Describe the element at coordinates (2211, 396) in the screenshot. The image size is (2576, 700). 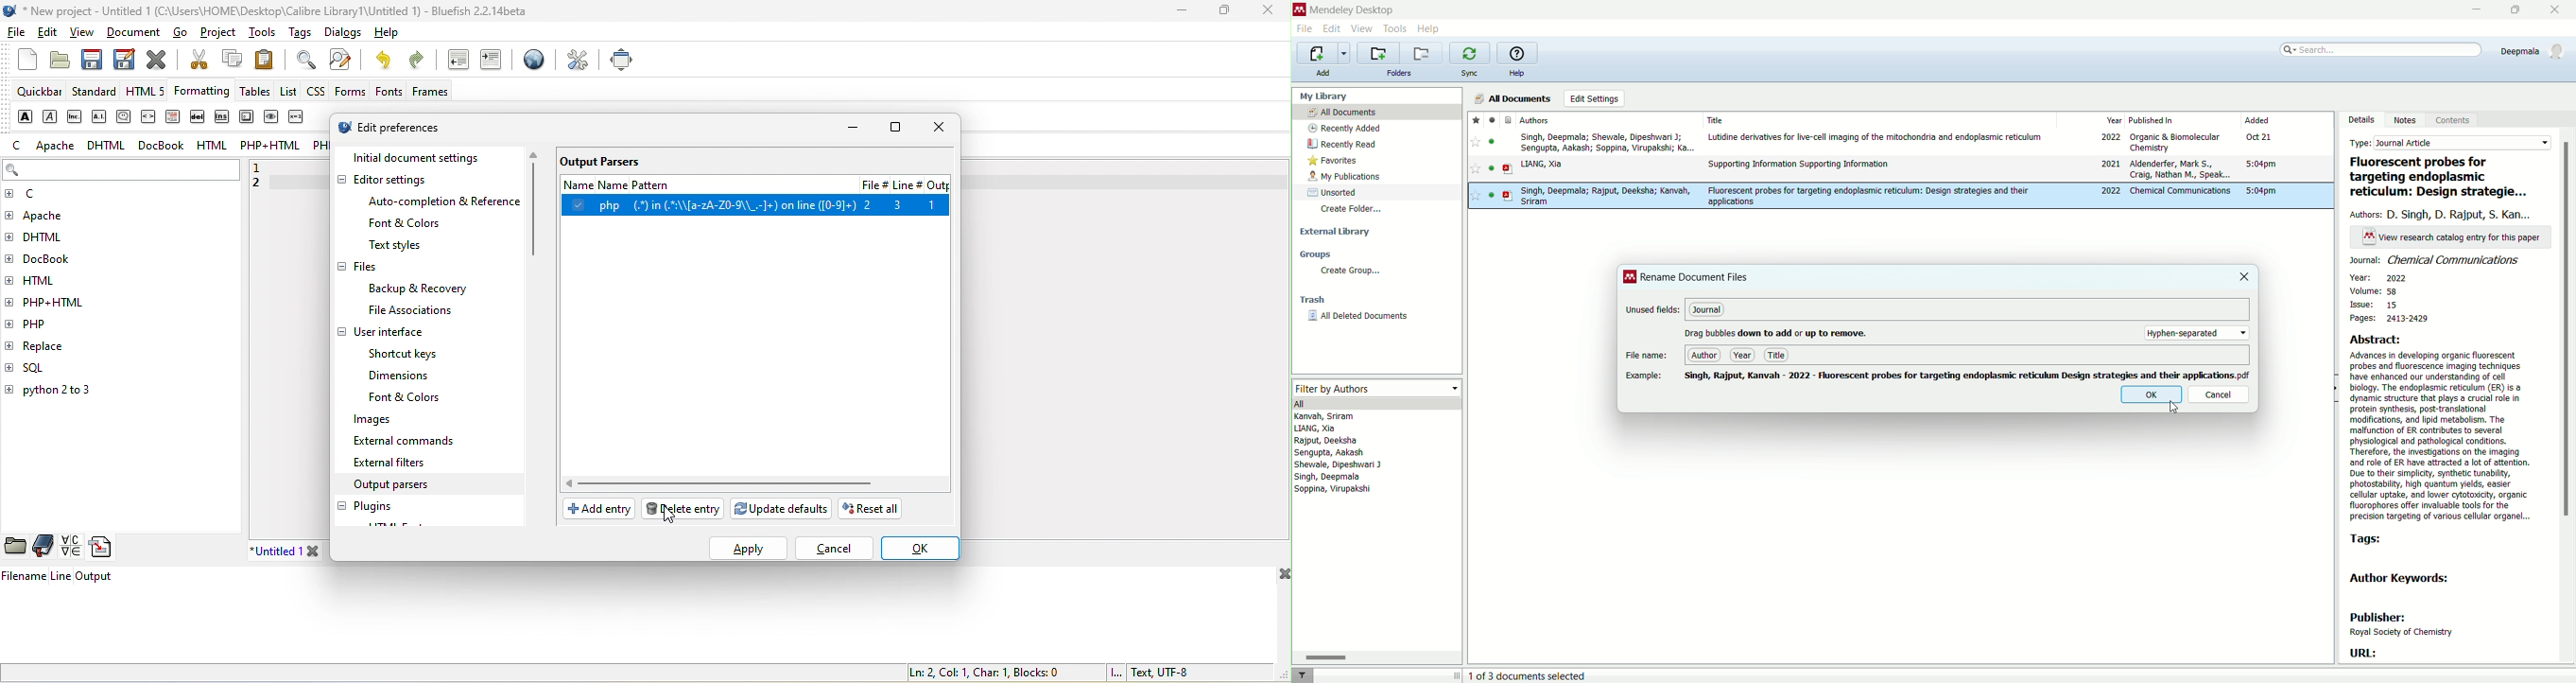
I see `cancel` at that location.